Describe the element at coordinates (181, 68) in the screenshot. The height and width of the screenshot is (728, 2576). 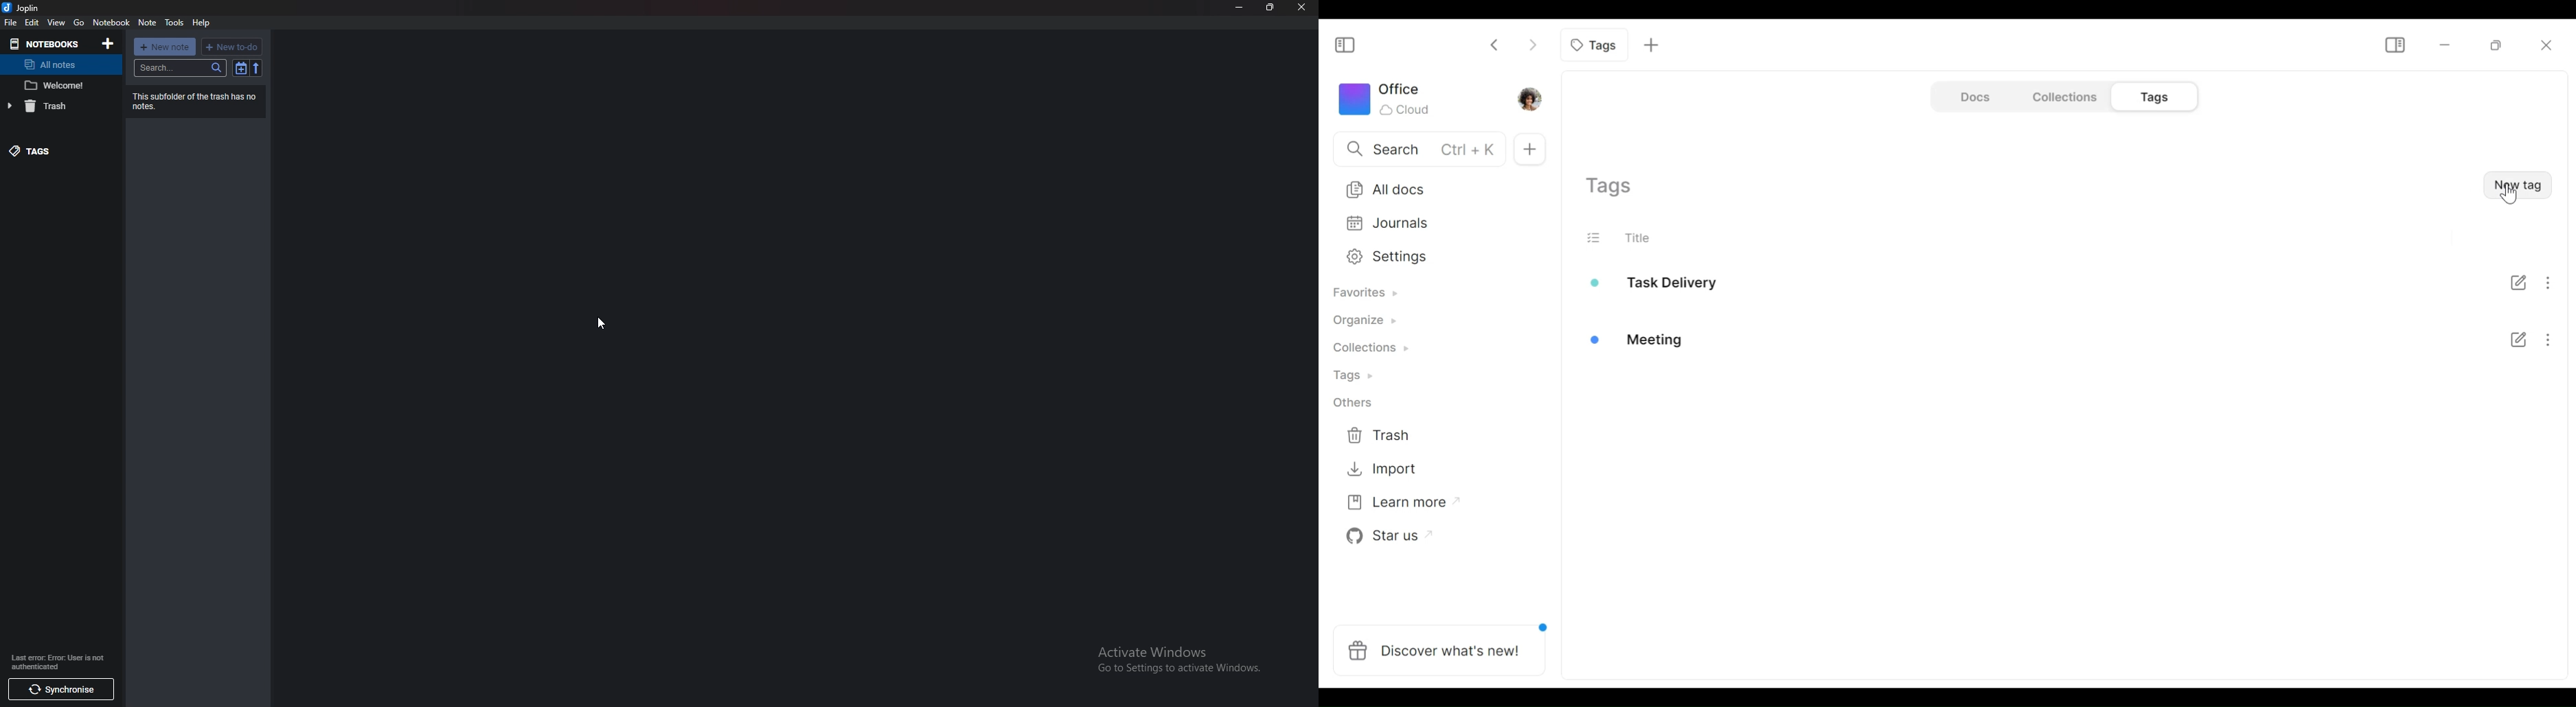
I see `search` at that location.